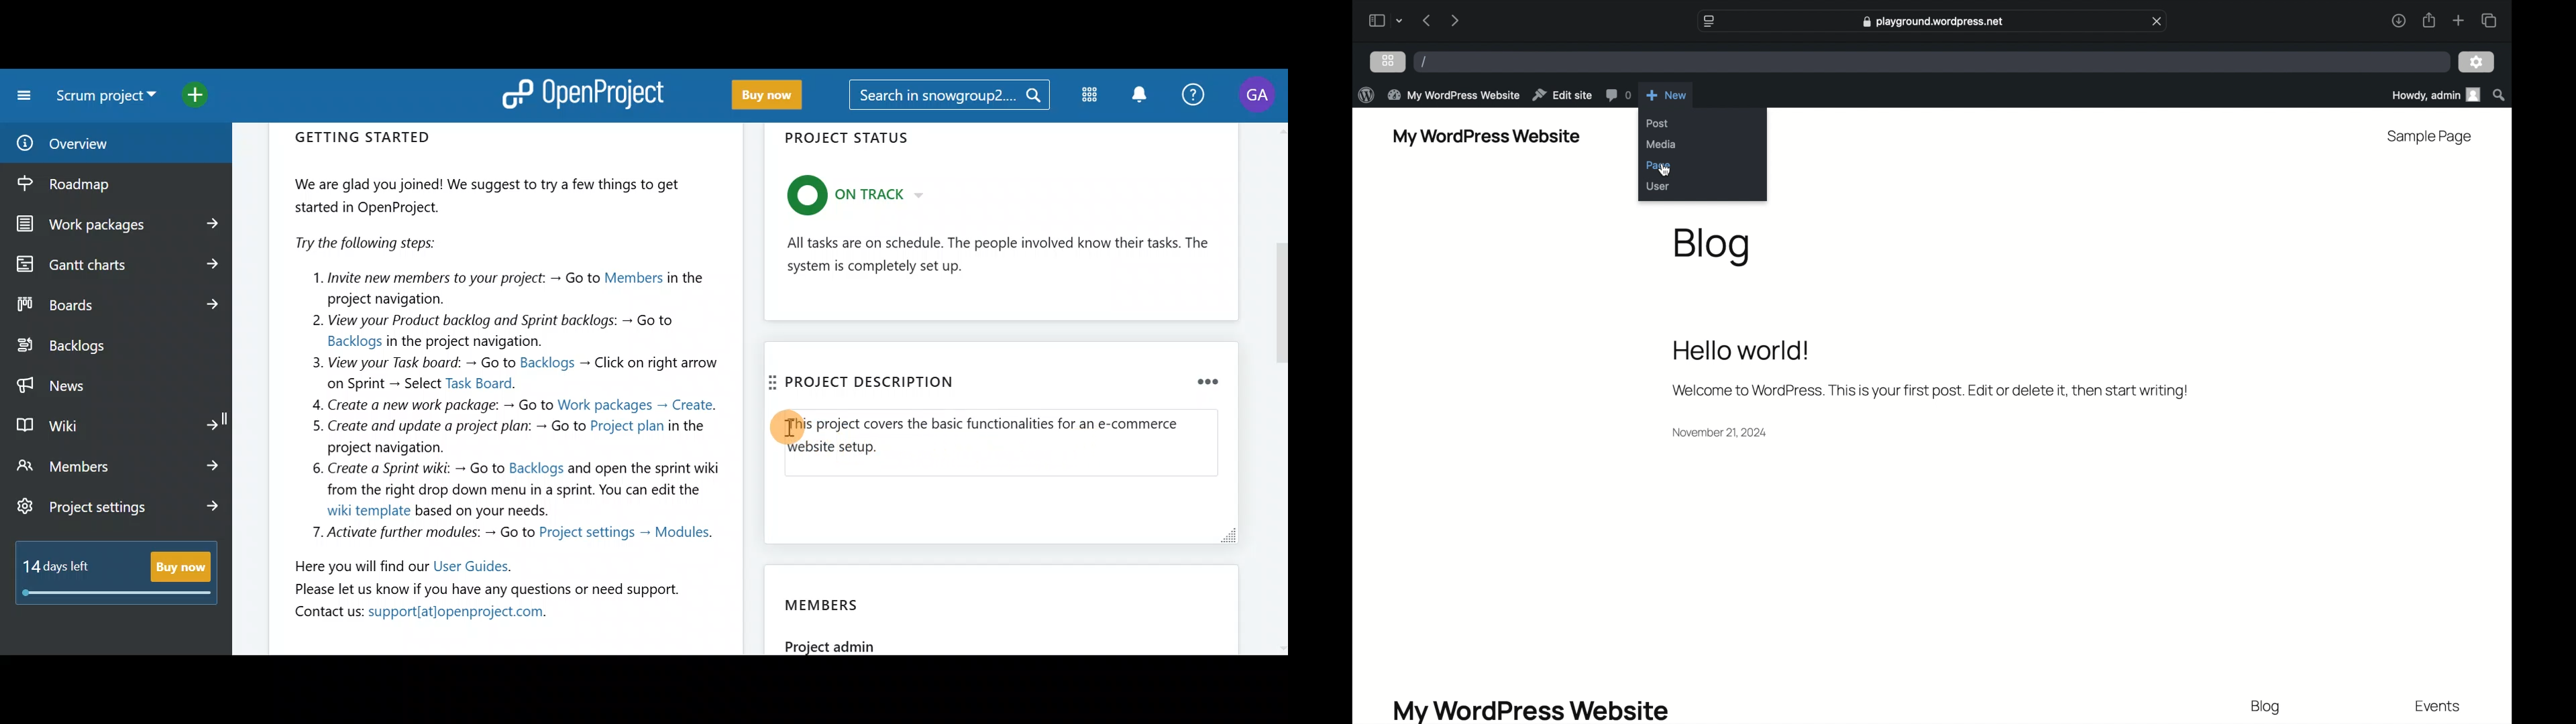 This screenshot has height=728, width=2576. Describe the element at coordinates (2438, 707) in the screenshot. I see `events` at that location.